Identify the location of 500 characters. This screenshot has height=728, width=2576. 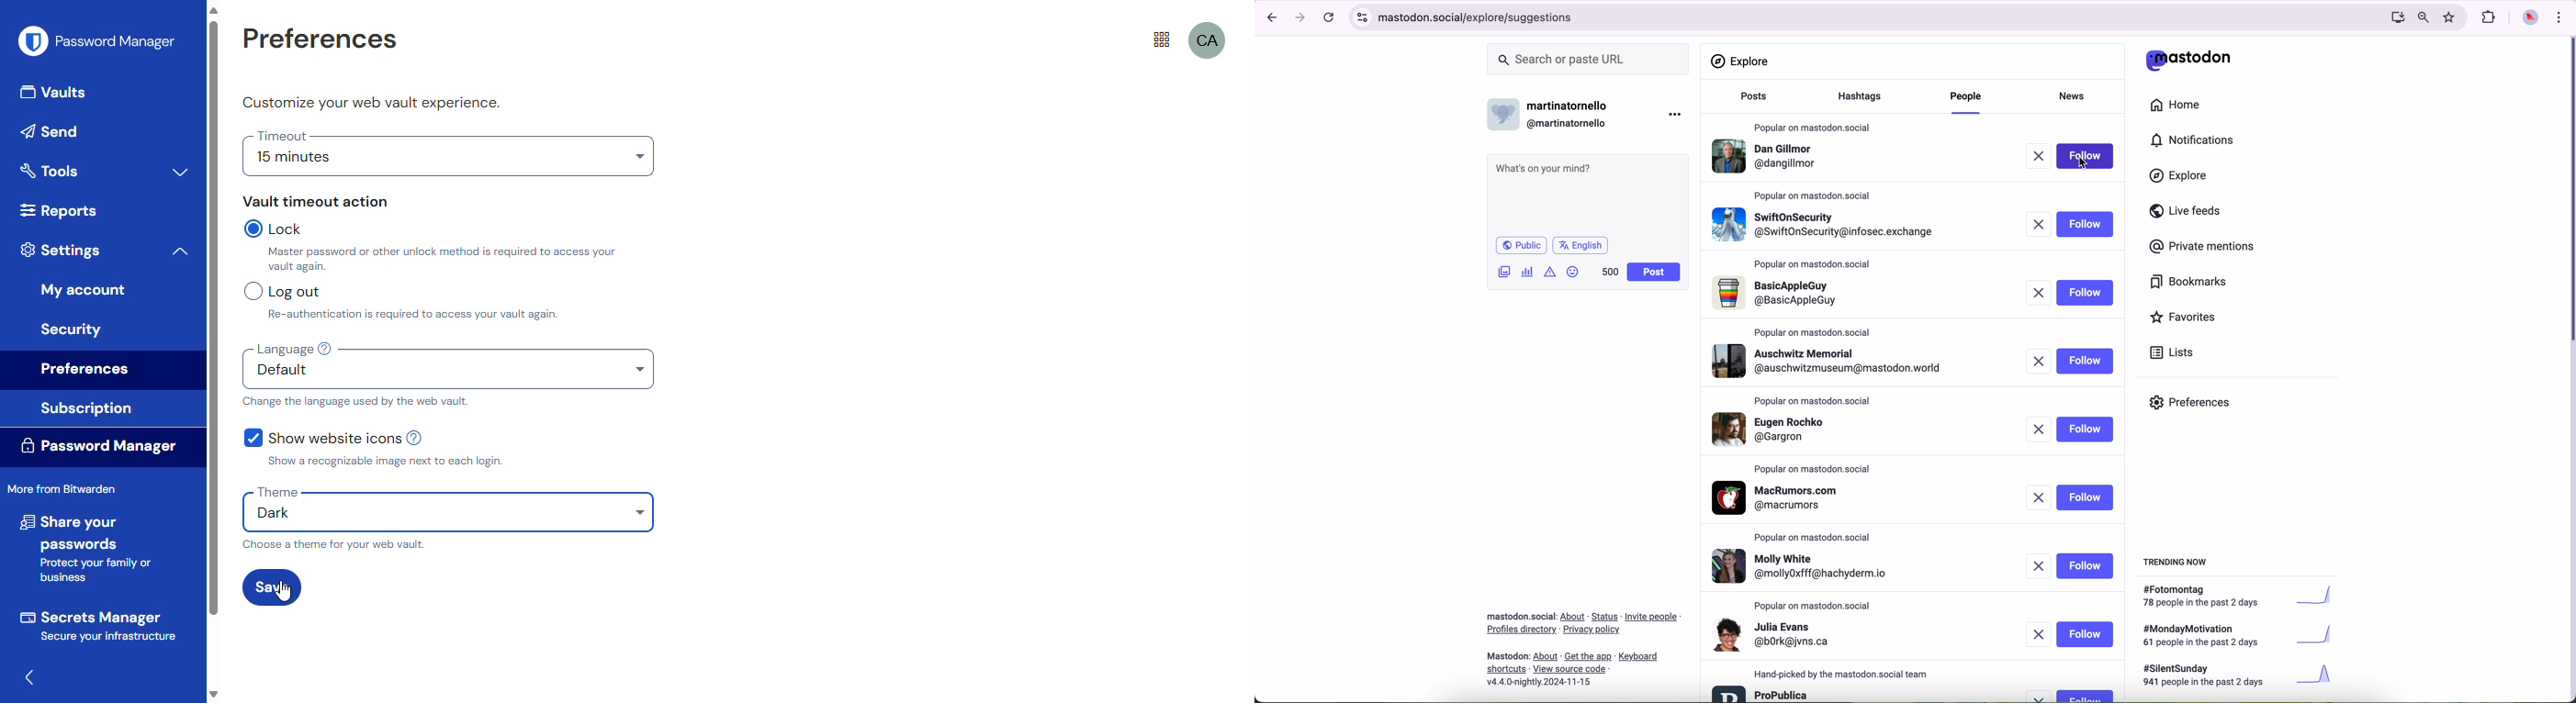
(1610, 271).